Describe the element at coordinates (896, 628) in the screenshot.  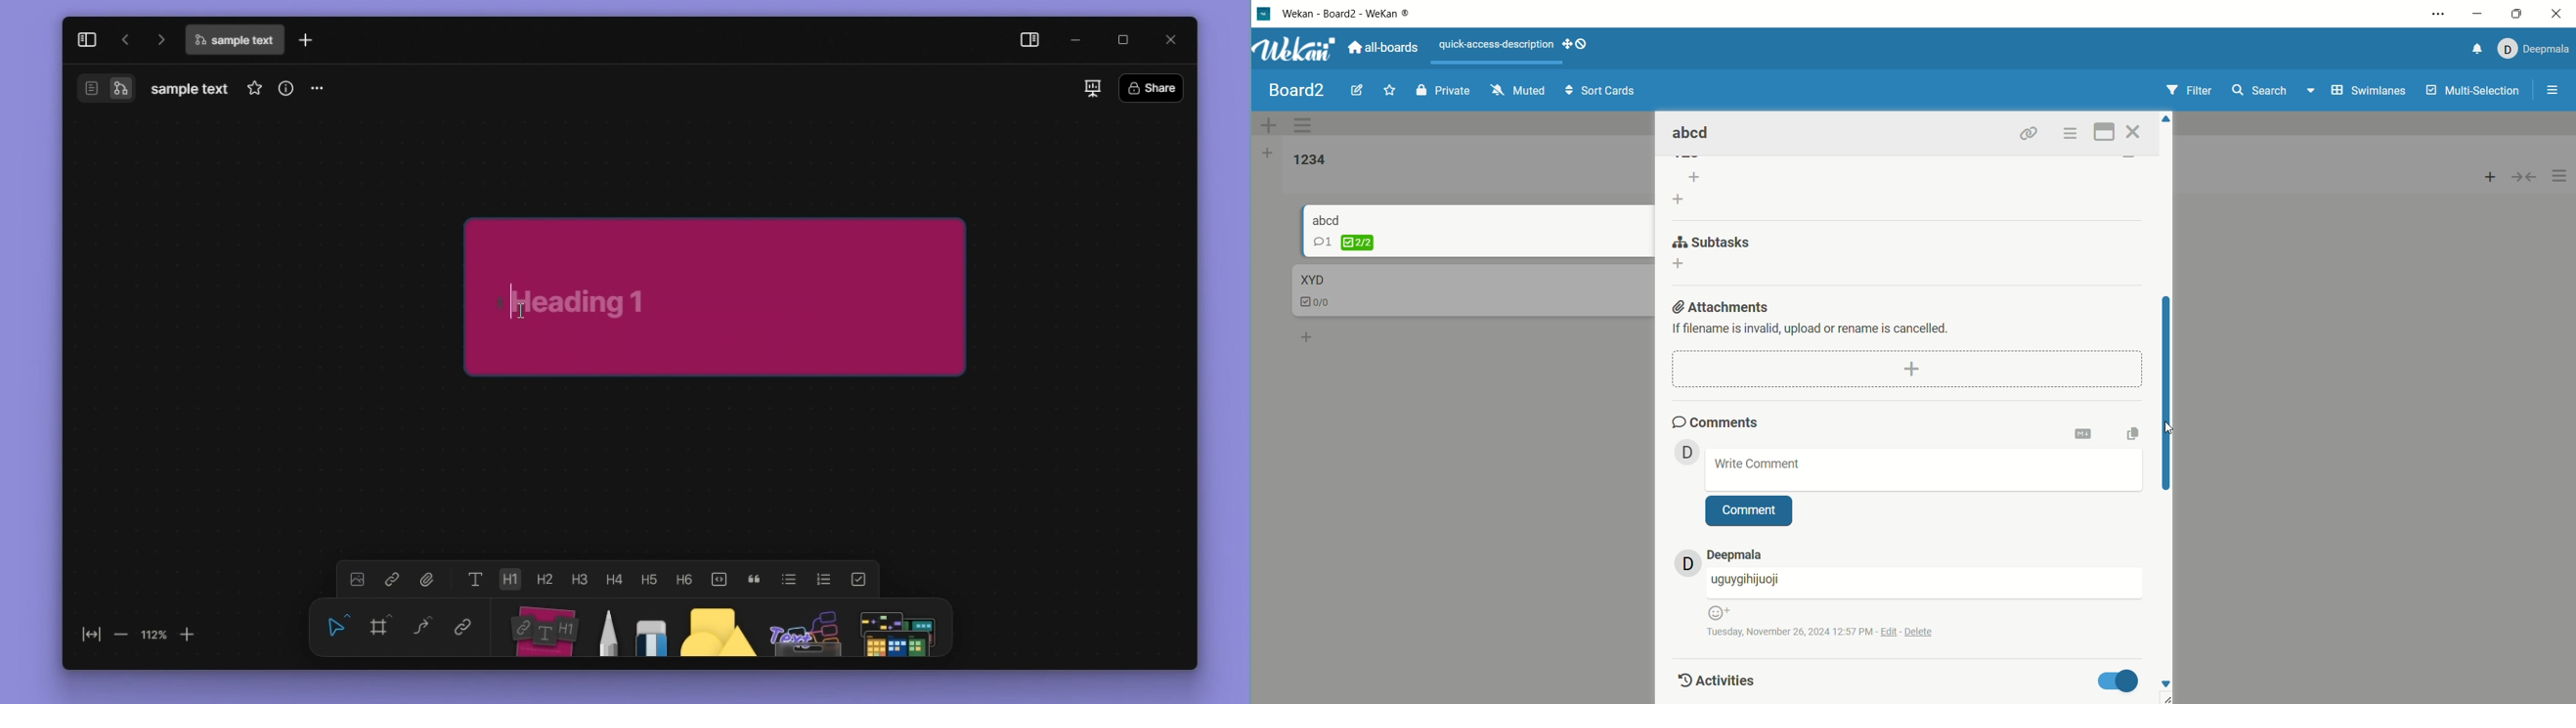
I see `more` at that location.